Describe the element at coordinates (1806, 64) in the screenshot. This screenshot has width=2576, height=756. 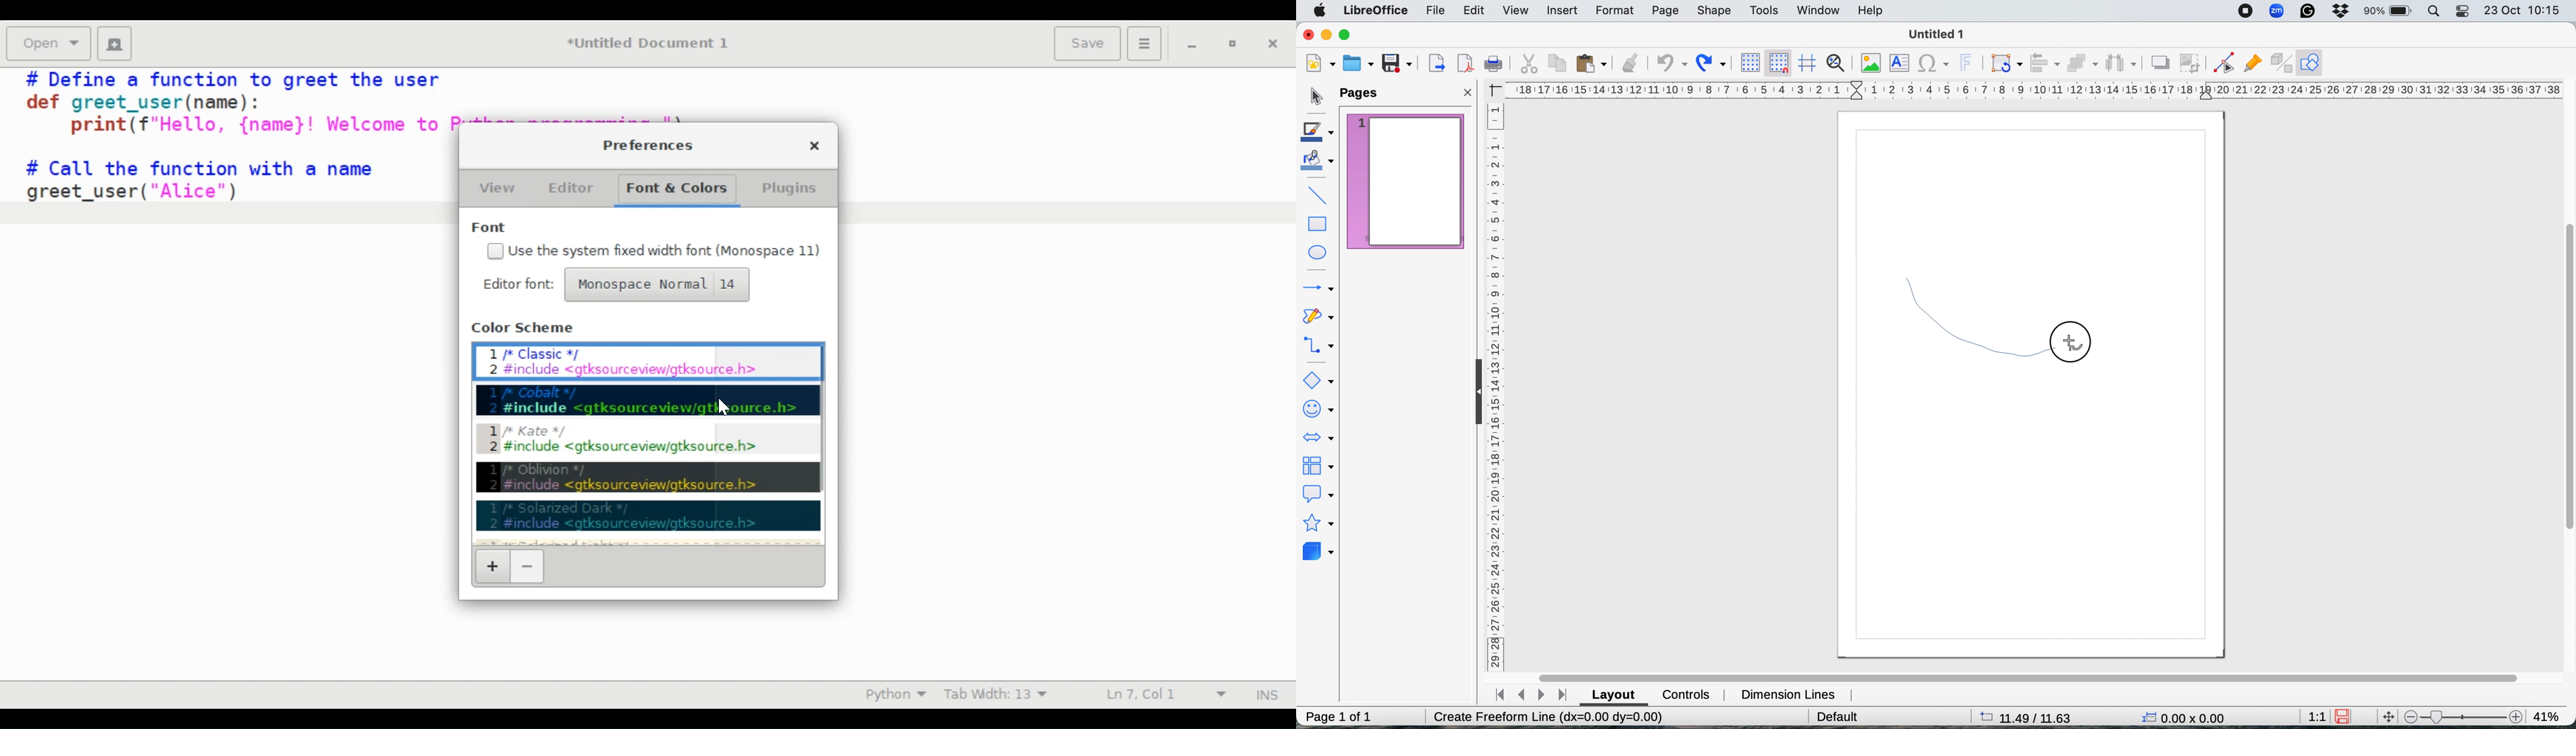
I see `helplines when moving` at that location.